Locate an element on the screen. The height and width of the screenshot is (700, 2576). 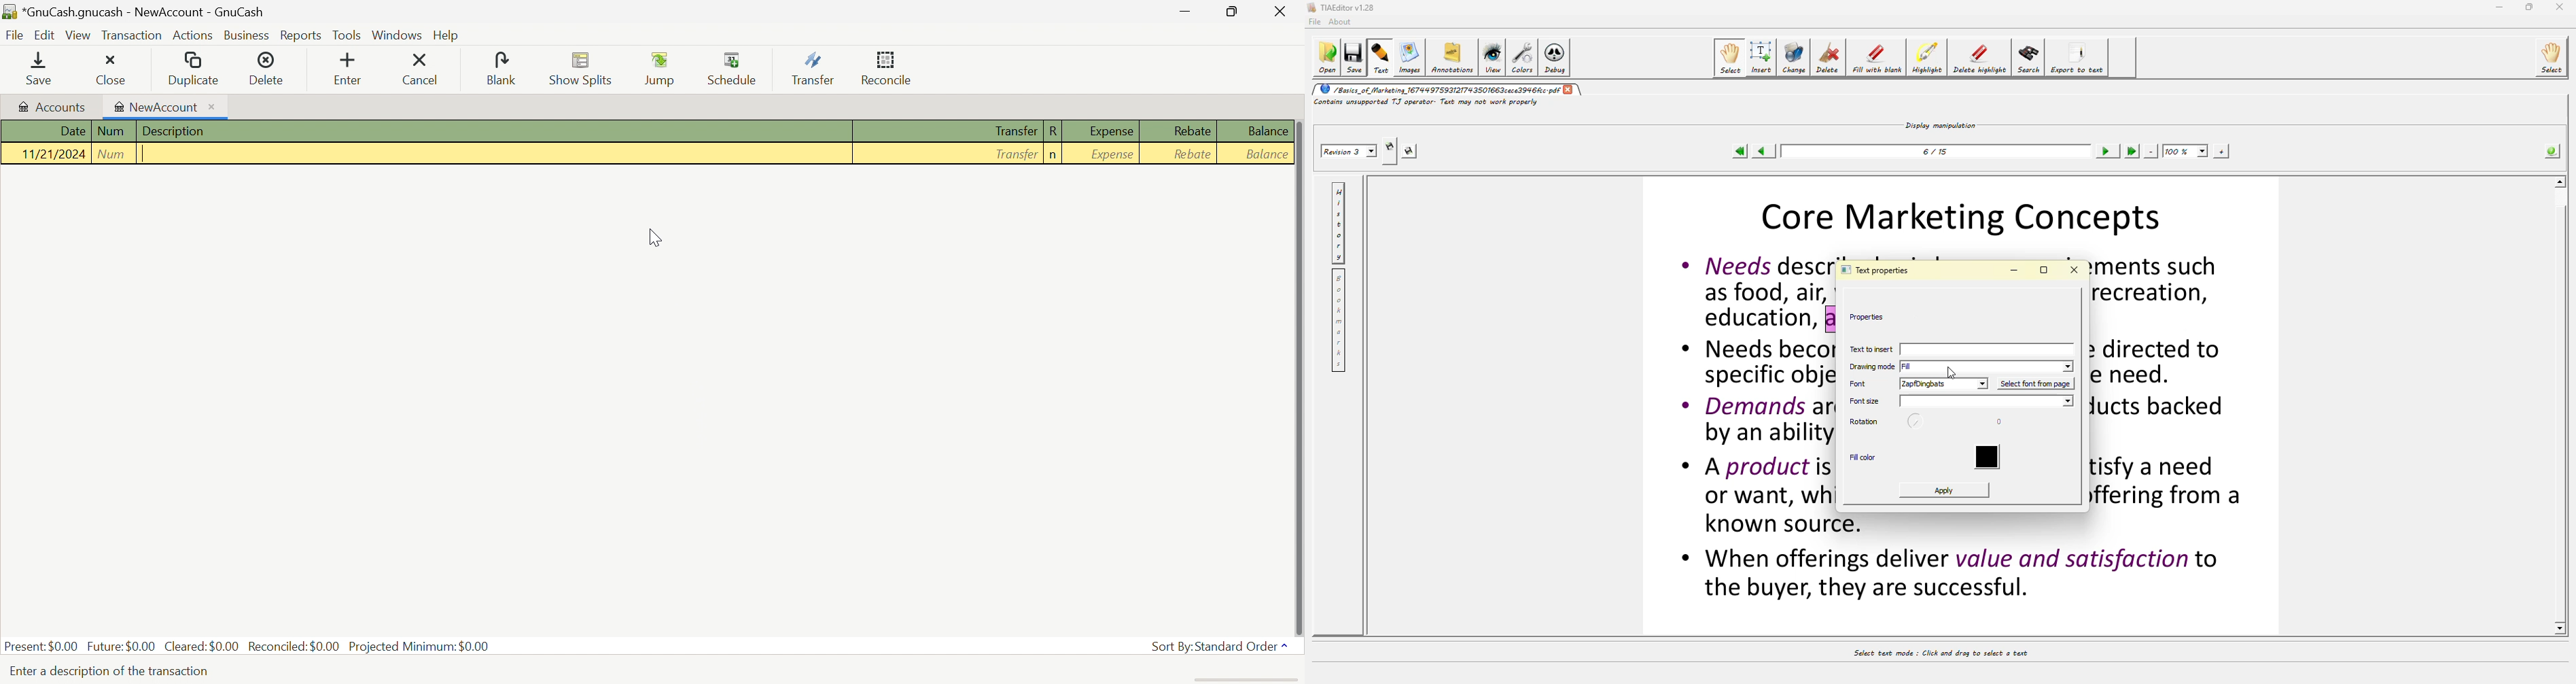
*GnuCash.gnucash - NewAccount - GnuCash is located at coordinates (133, 10).